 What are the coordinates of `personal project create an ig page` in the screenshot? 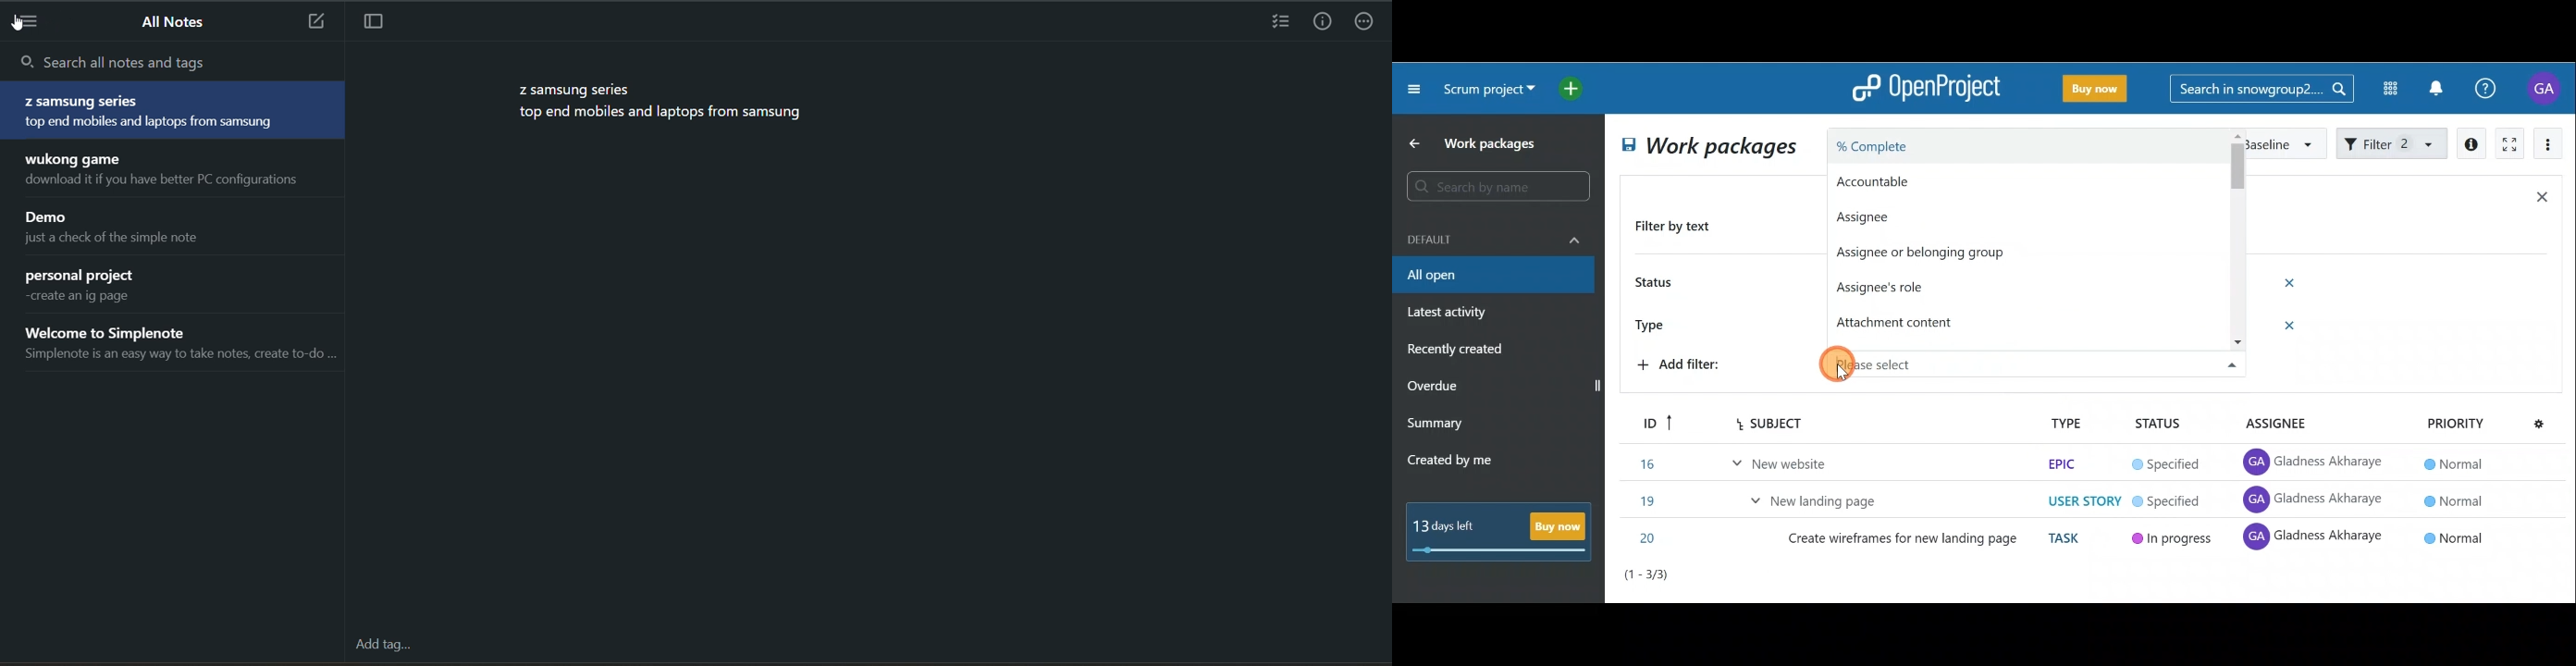 It's located at (177, 287).